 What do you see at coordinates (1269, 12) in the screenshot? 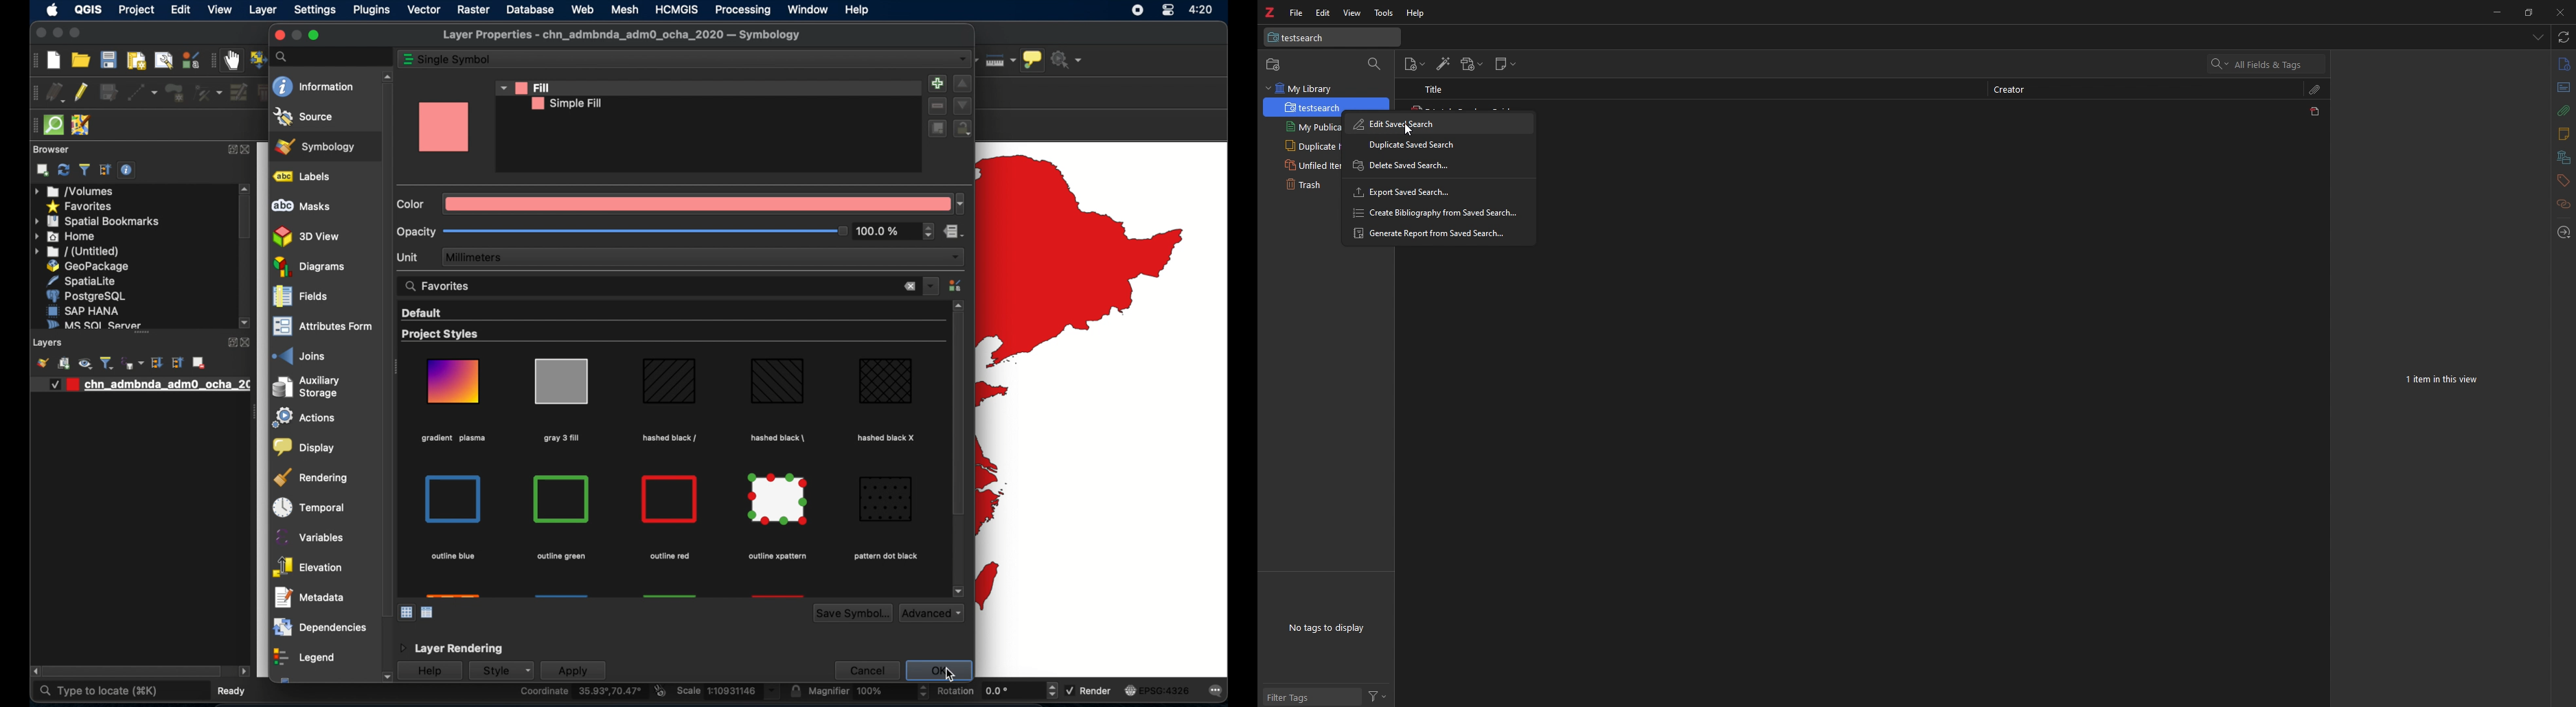
I see `zotero` at bounding box center [1269, 12].